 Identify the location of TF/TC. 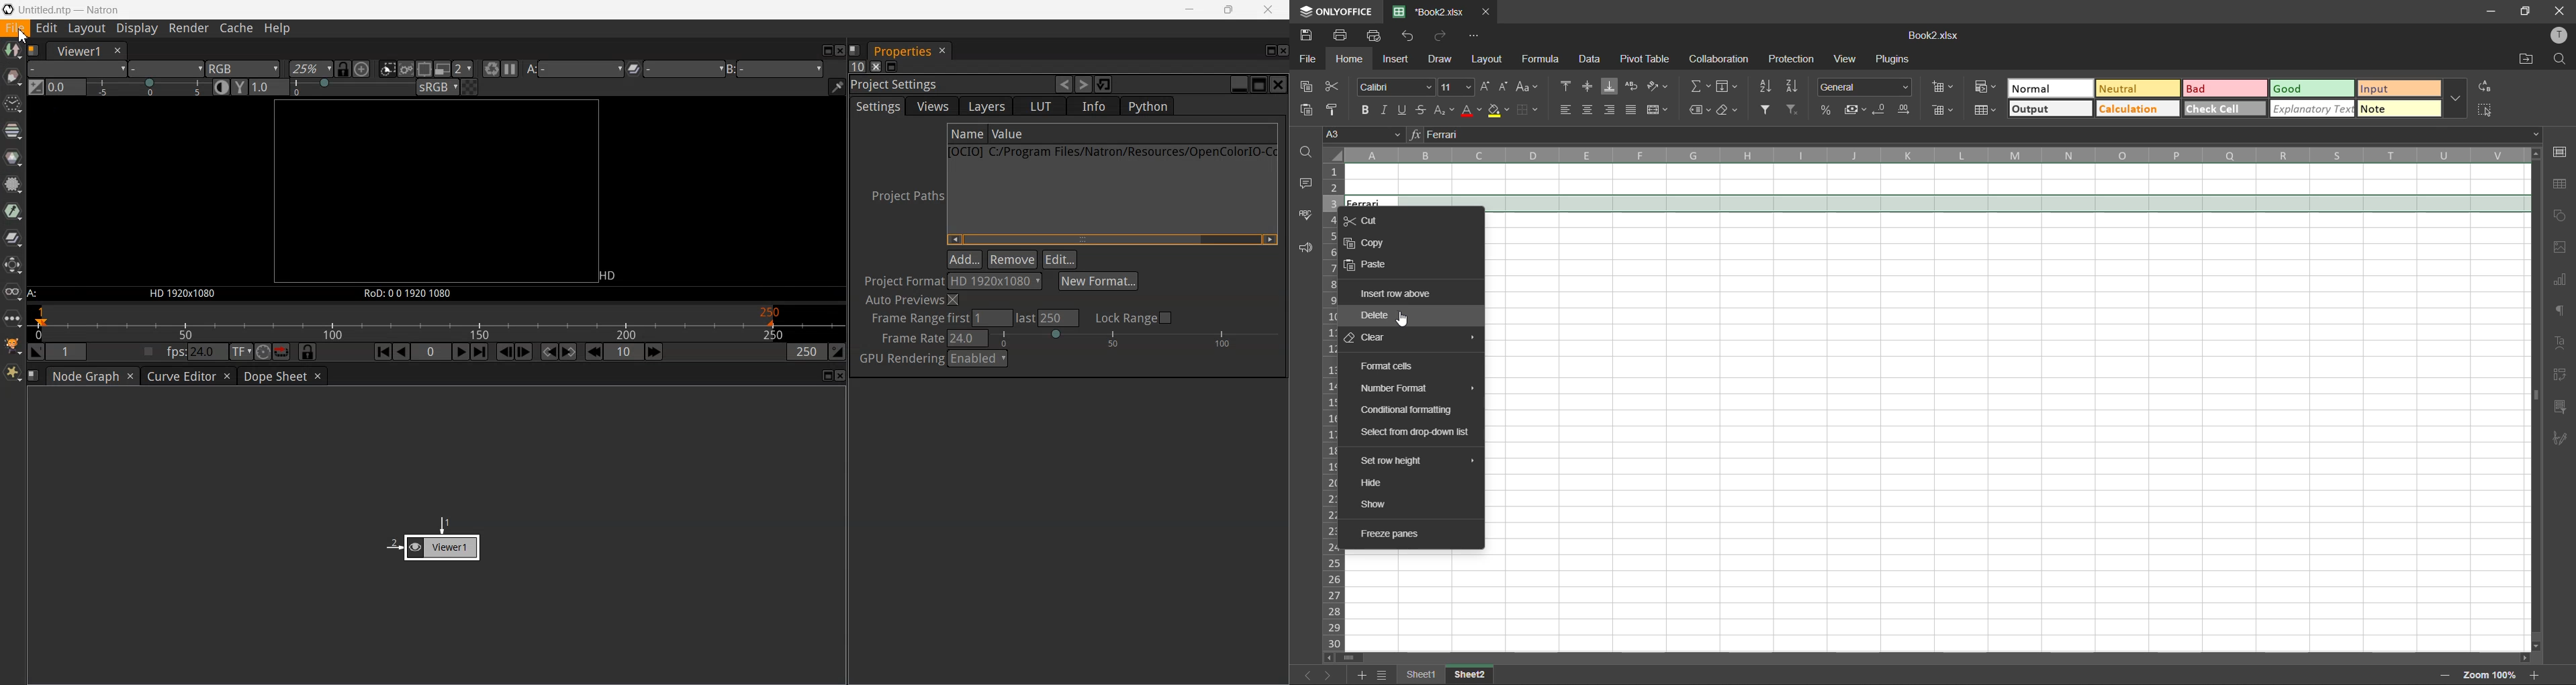
(241, 352).